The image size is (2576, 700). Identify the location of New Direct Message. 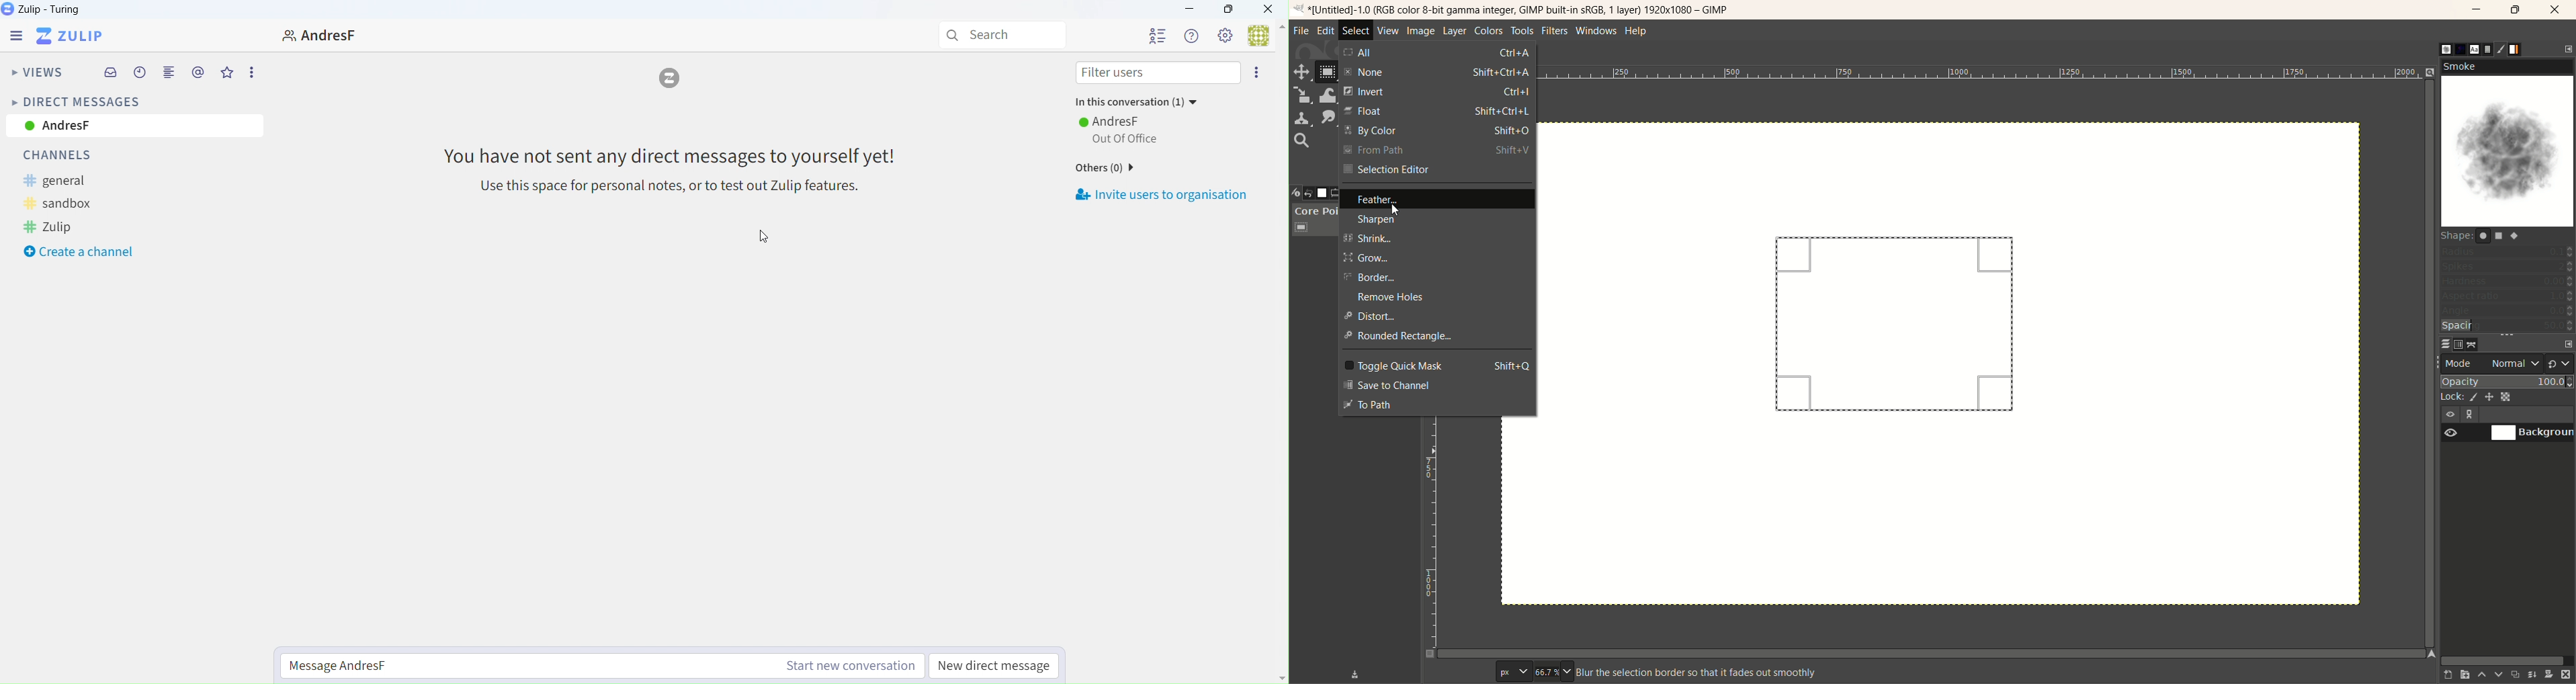
(997, 667).